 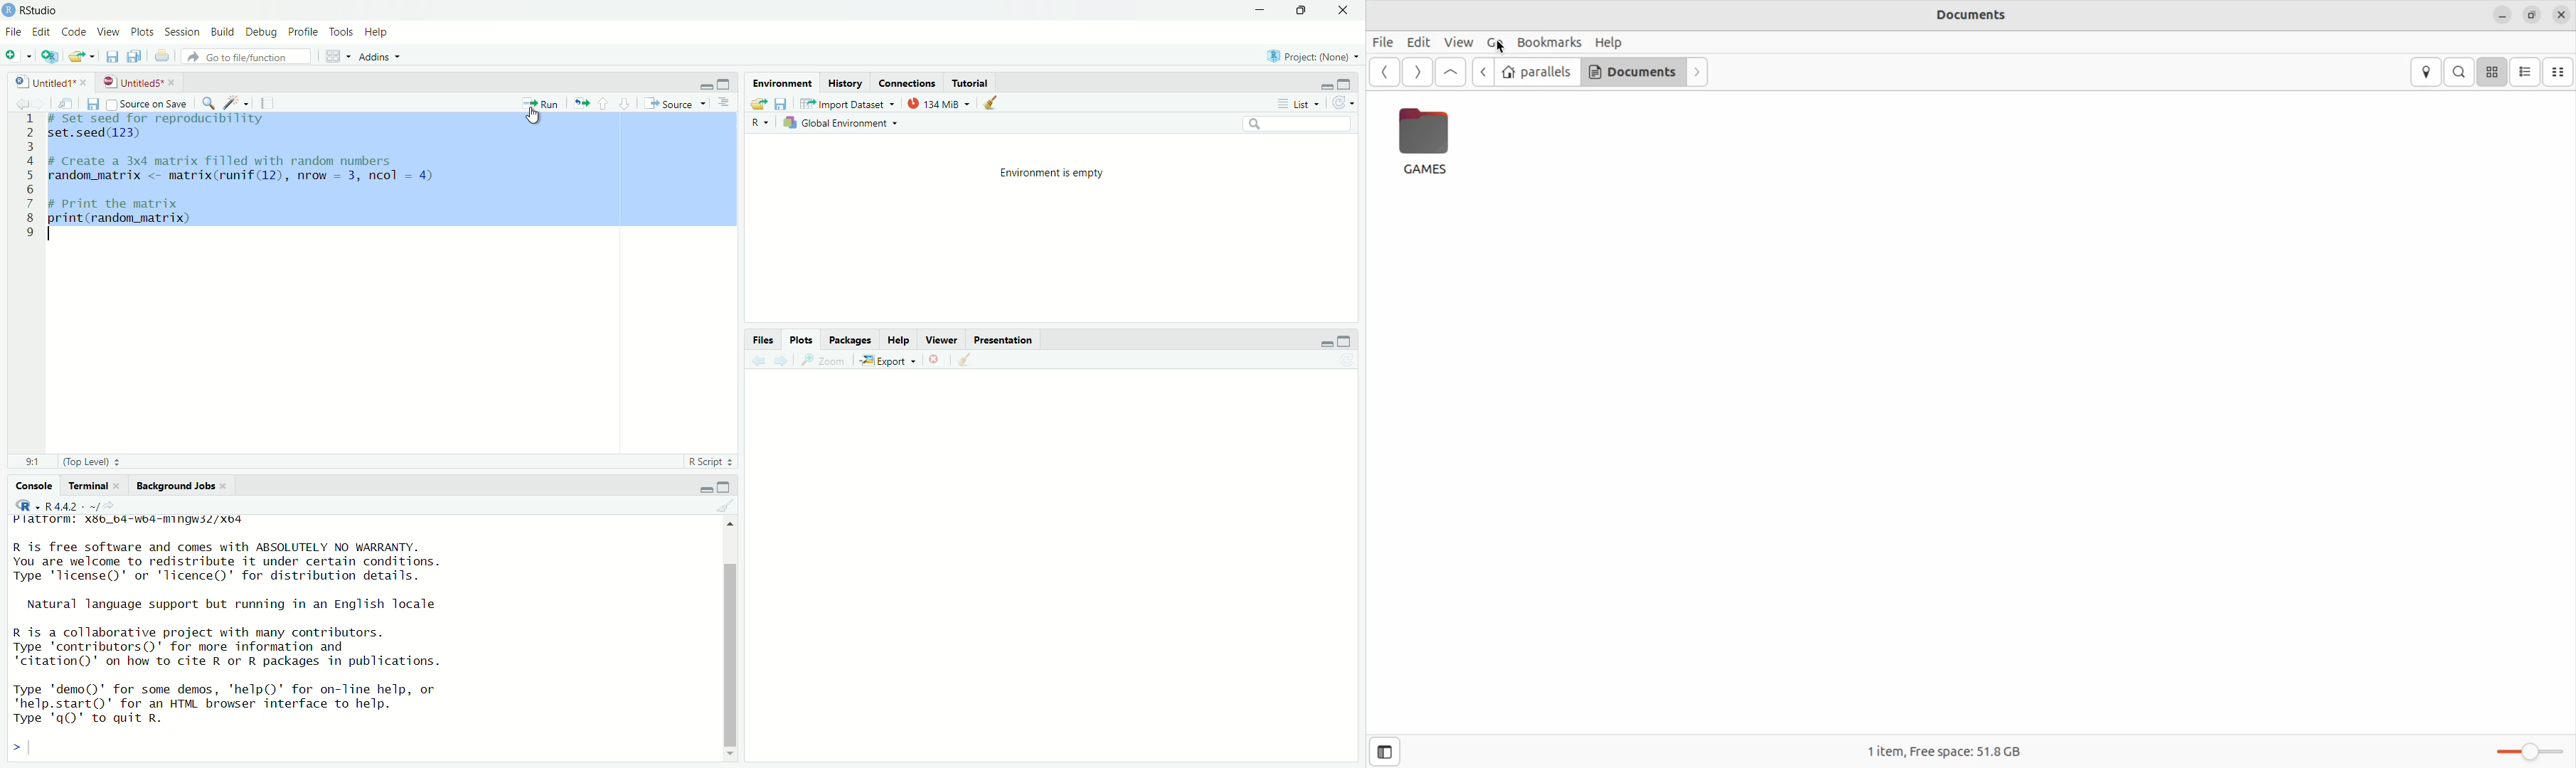 What do you see at coordinates (900, 338) in the screenshot?
I see `Help` at bounding box center [900, 338].